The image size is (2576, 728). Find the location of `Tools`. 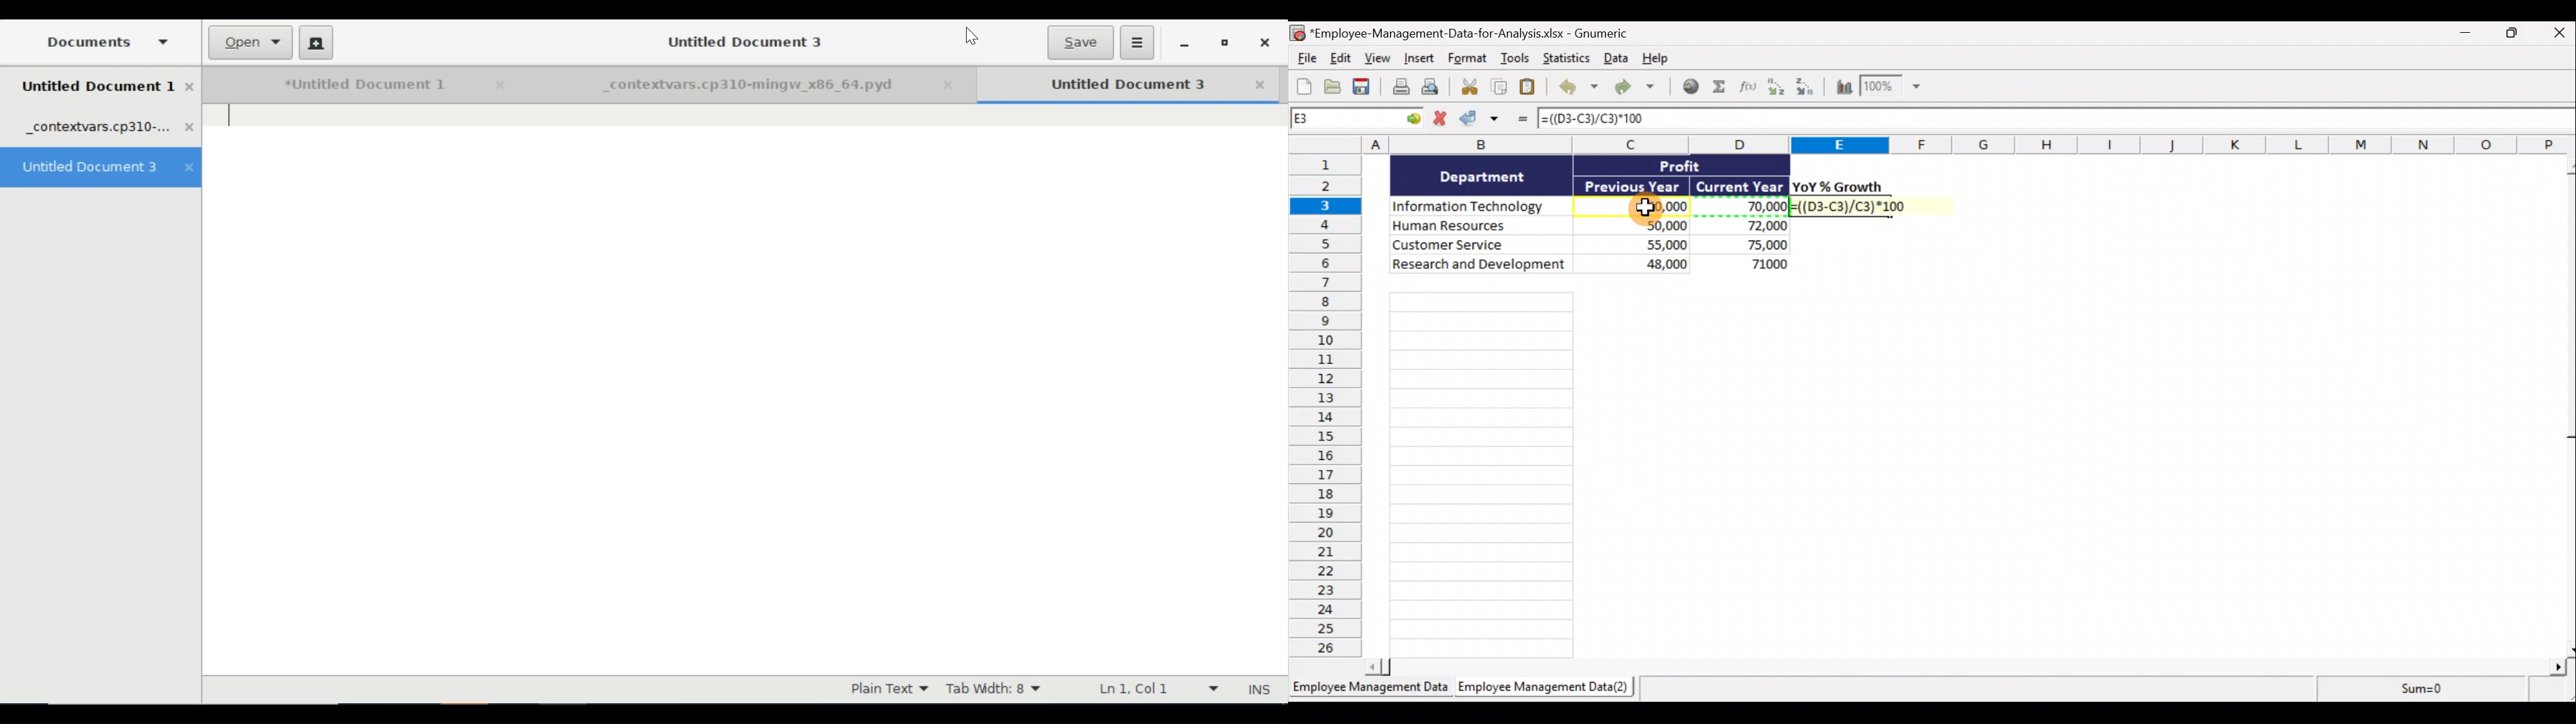

Tools is located at coordinates (1517, 60).